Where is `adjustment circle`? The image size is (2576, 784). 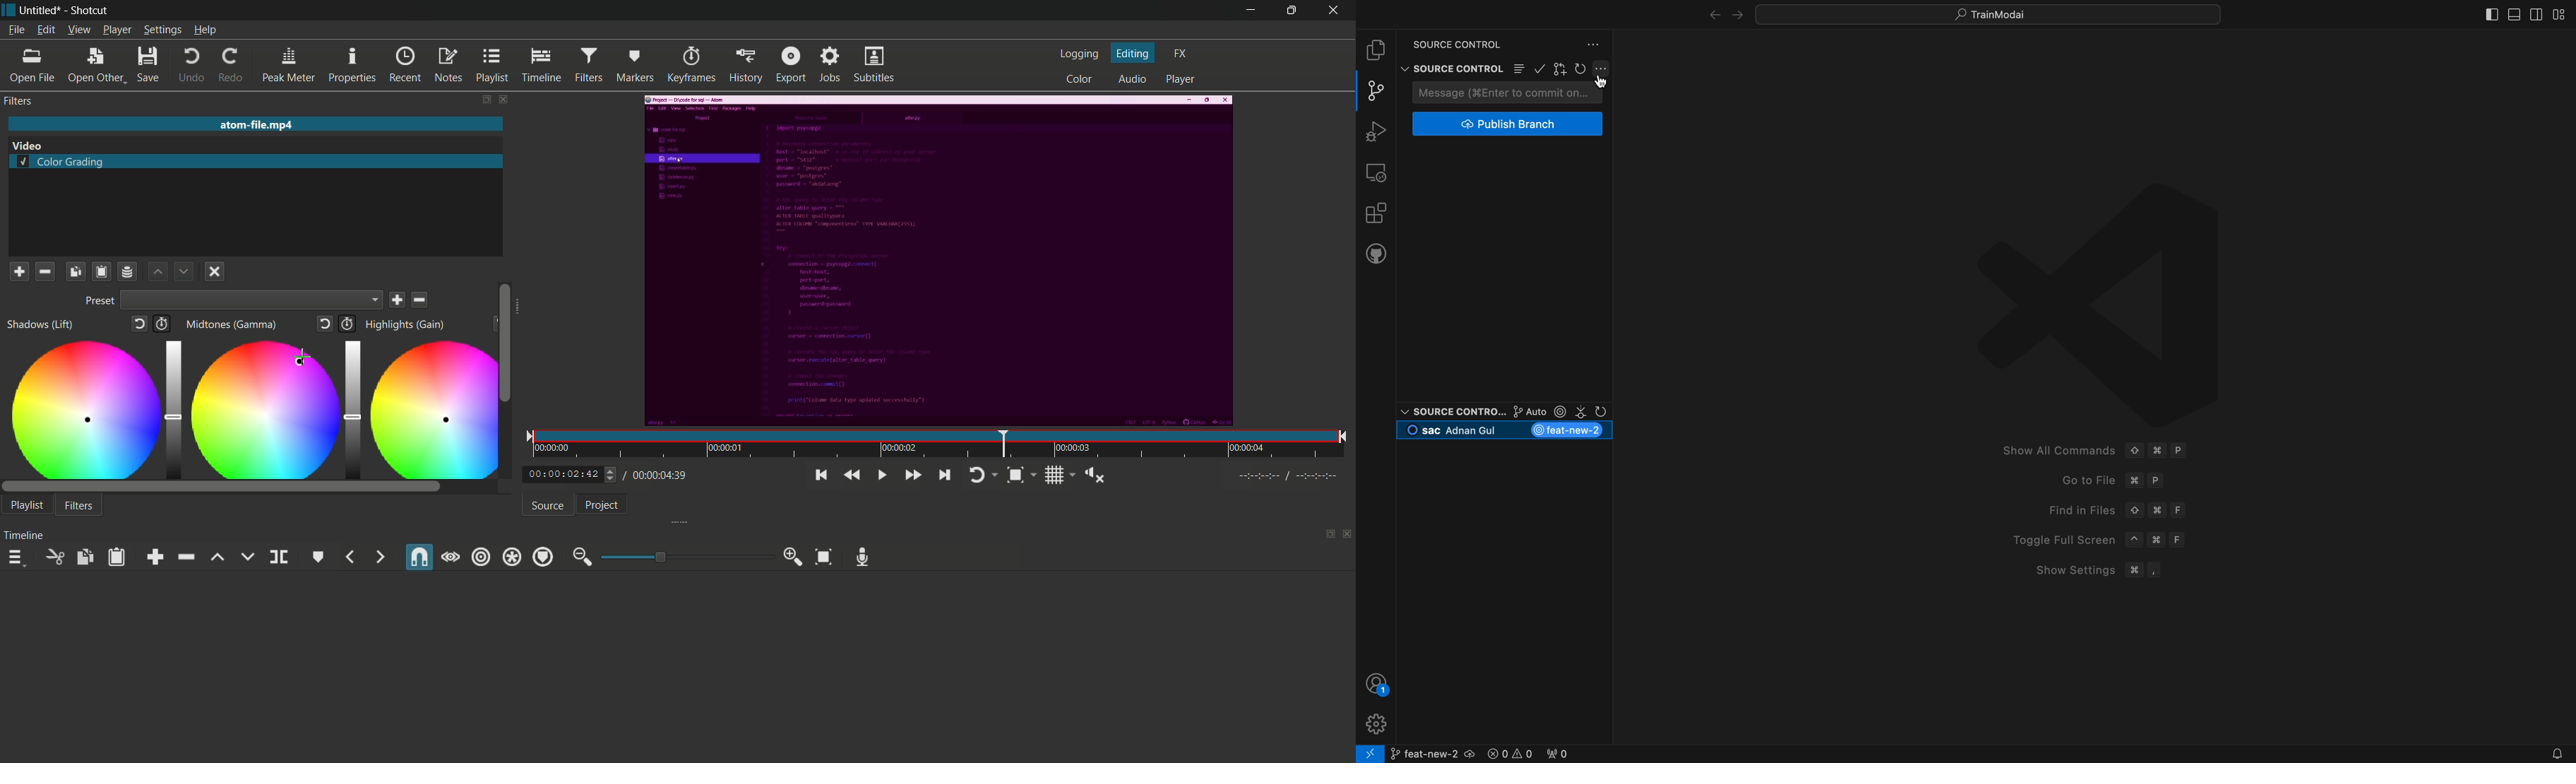
adjustment circle is located at coordinates (429, 409).